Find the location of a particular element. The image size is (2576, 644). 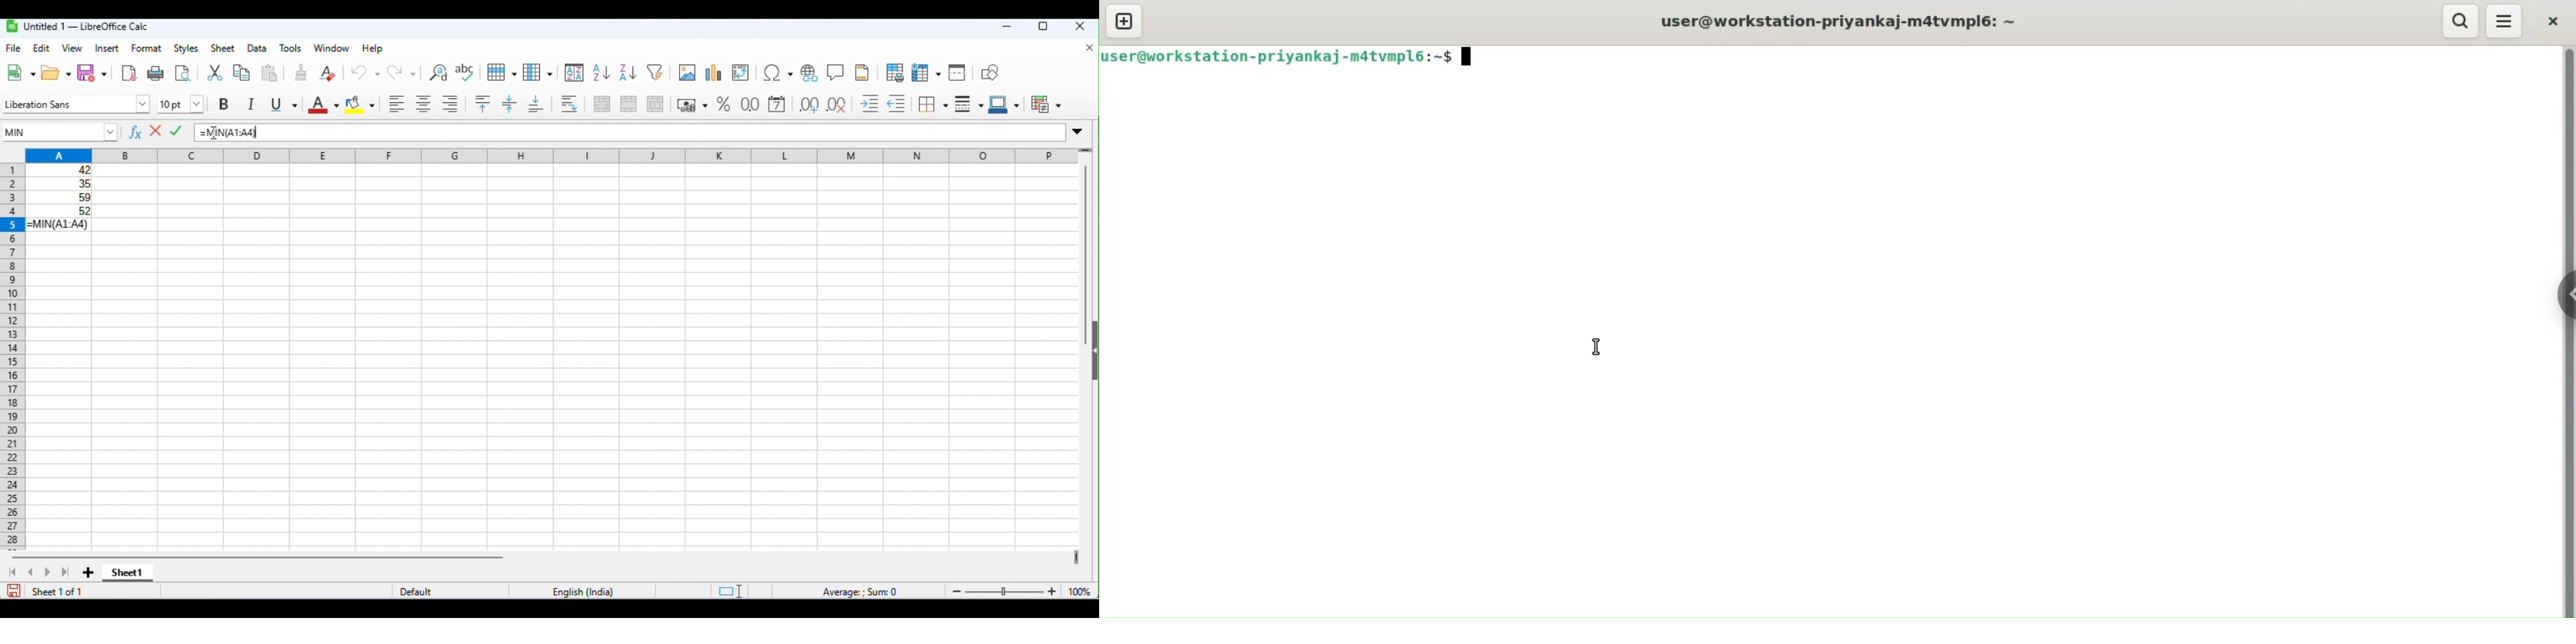

sheet1 is located at coordinates (128, 575).